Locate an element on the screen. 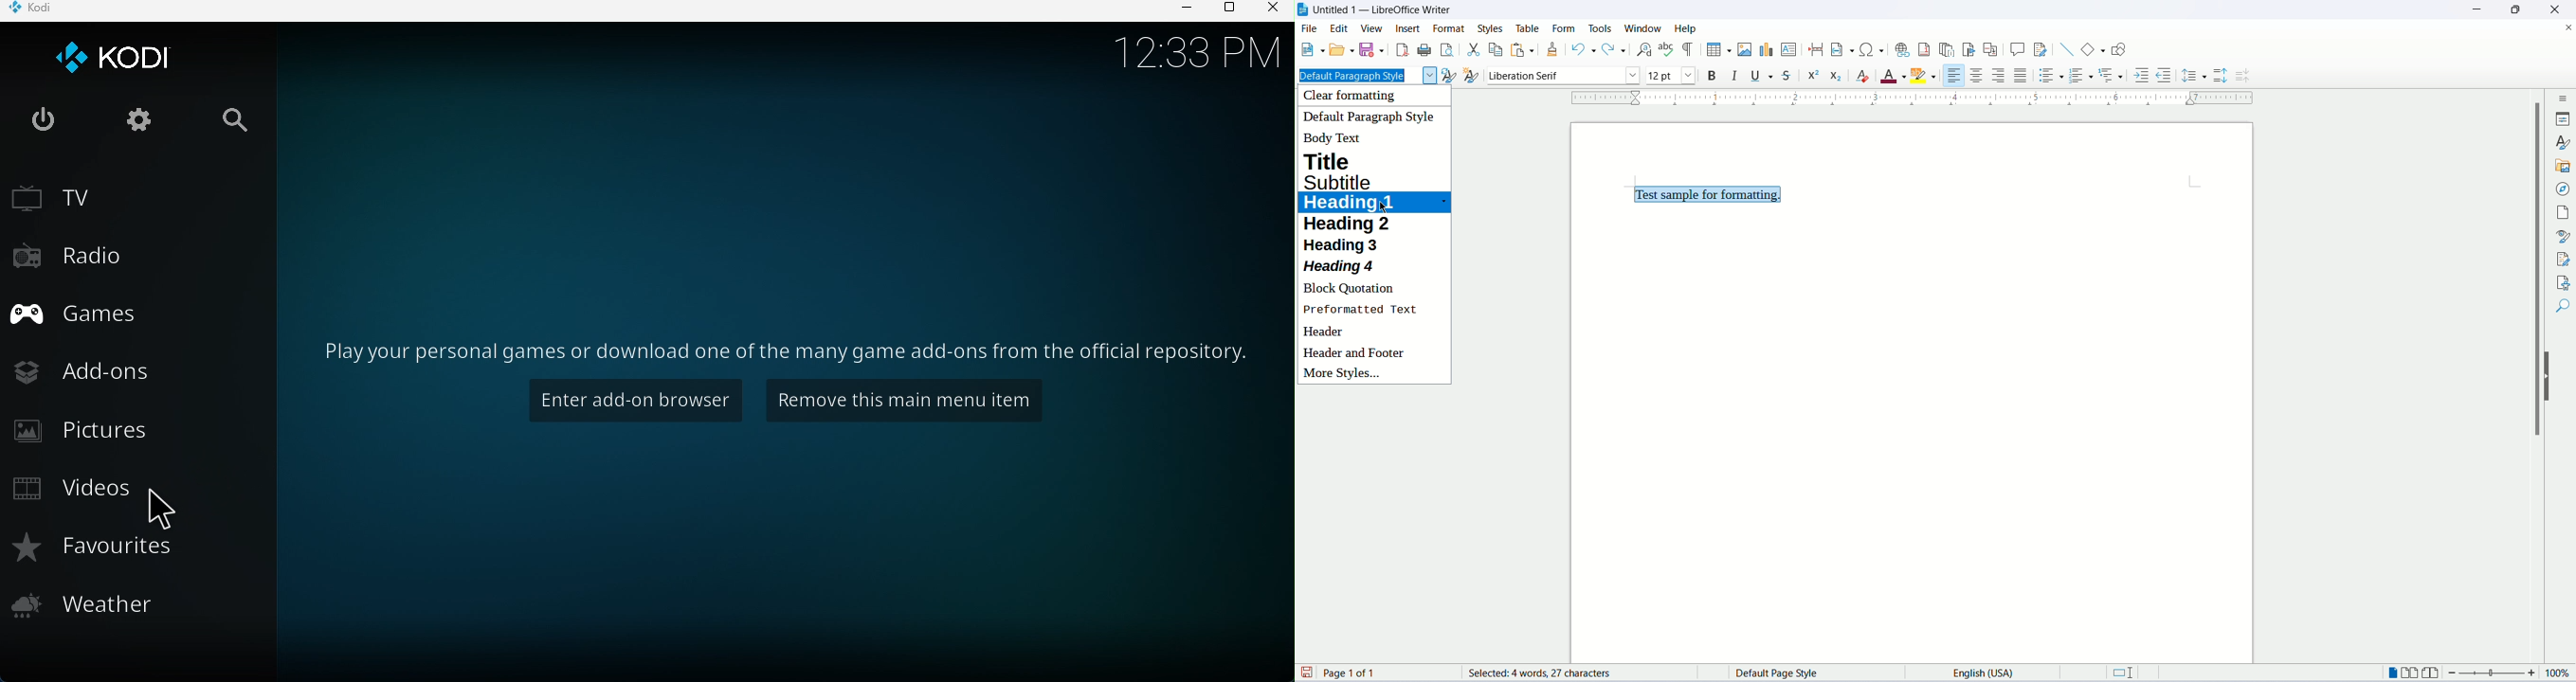 This screenshot has height=700, width=2576. logo is located at coordinates (1304, 11).